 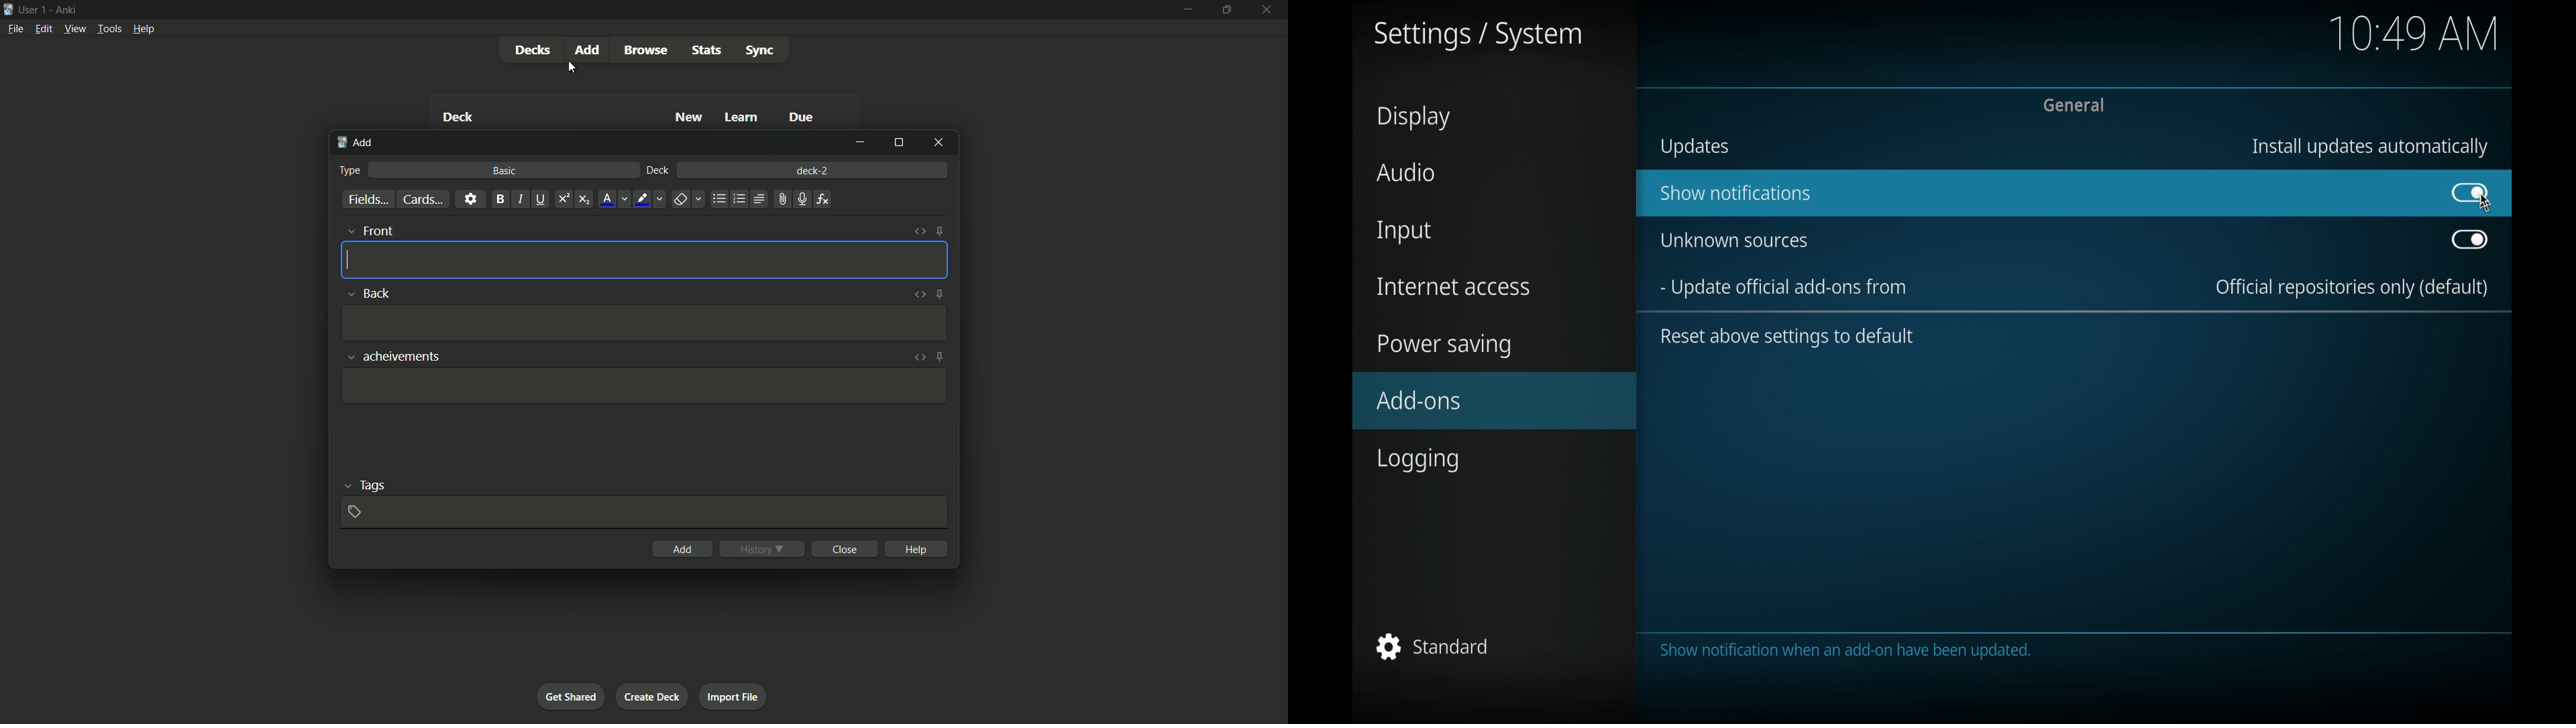 What do you see at coordinates (563, 199) in the screenshot?
I see `superscript` at bounding box center [563, 199].